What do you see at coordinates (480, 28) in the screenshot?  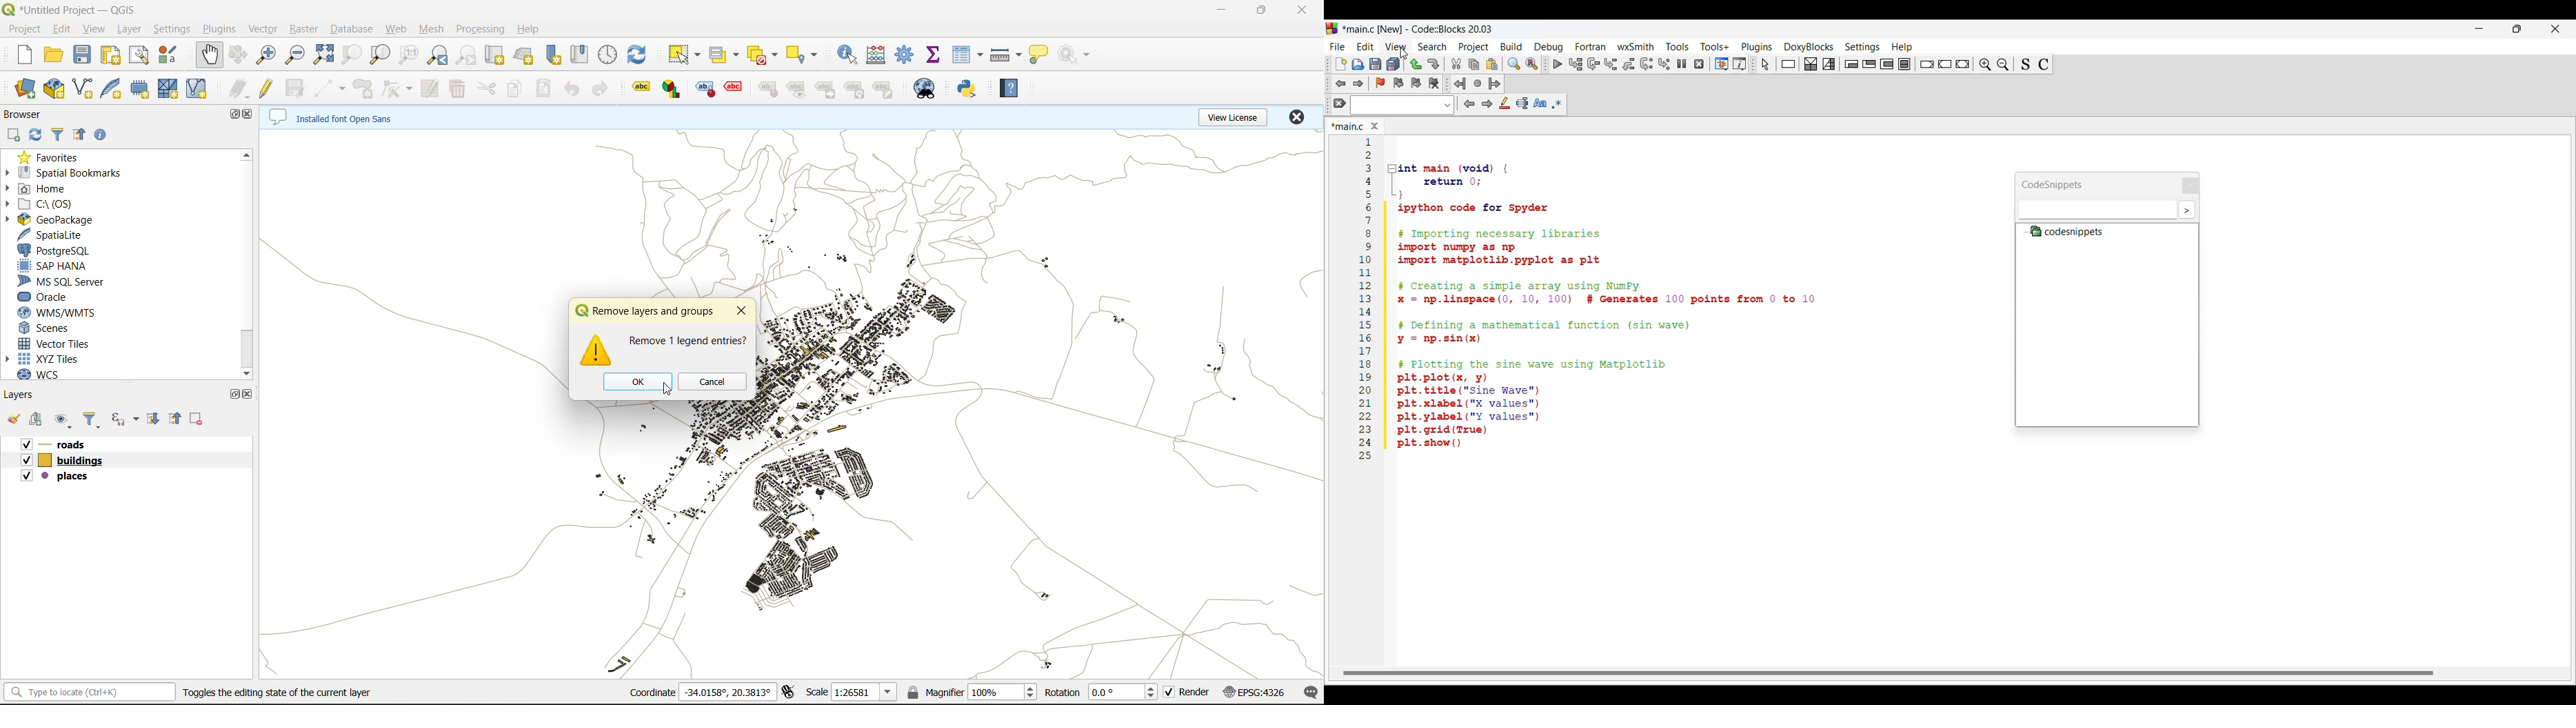 I see `processing` at bounding box center [480, 28].